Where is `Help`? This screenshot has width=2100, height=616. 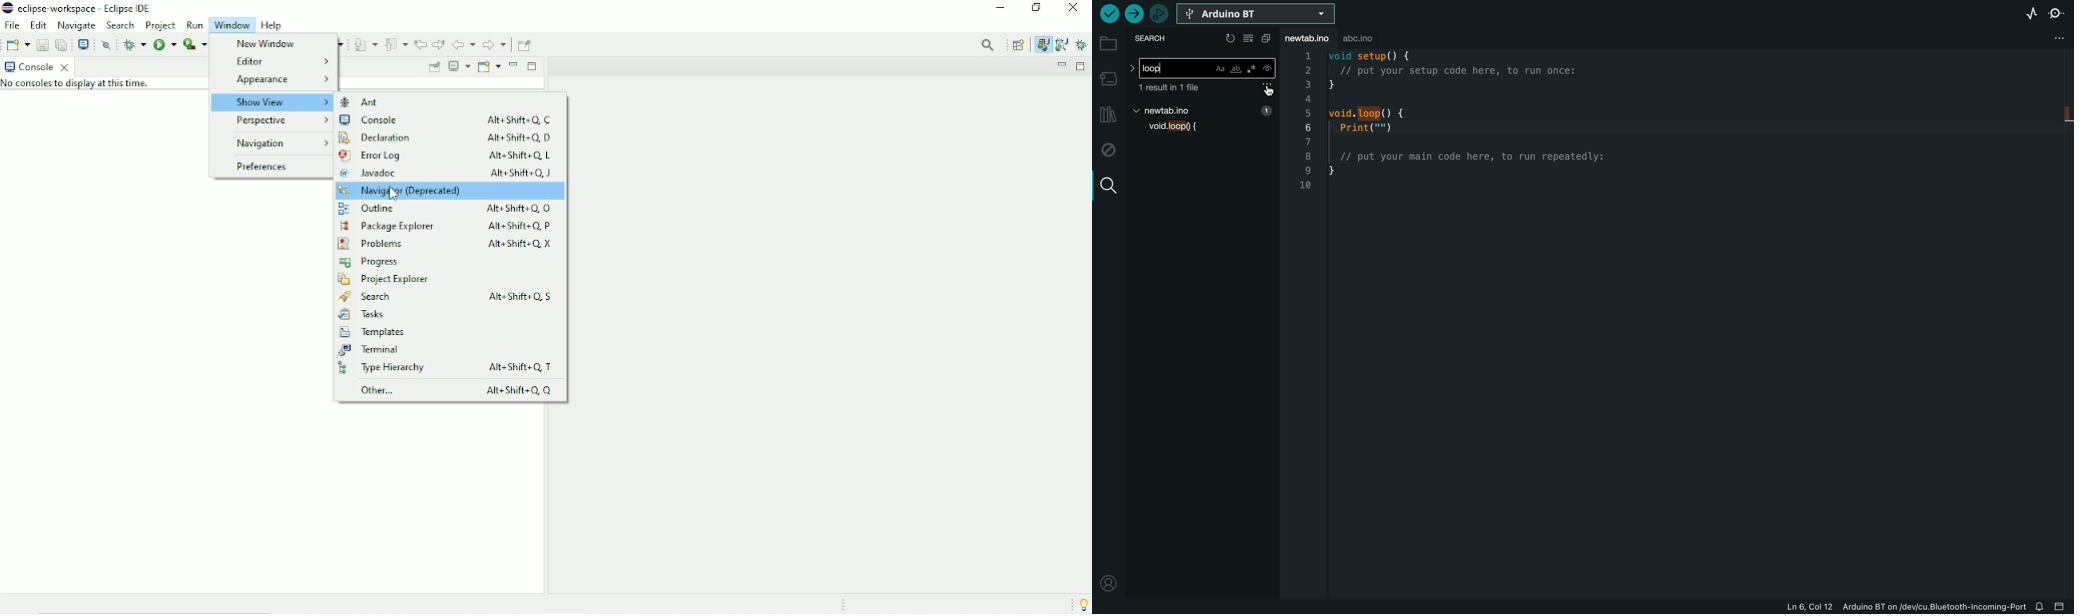 Help is located at coordinates (275, 25).